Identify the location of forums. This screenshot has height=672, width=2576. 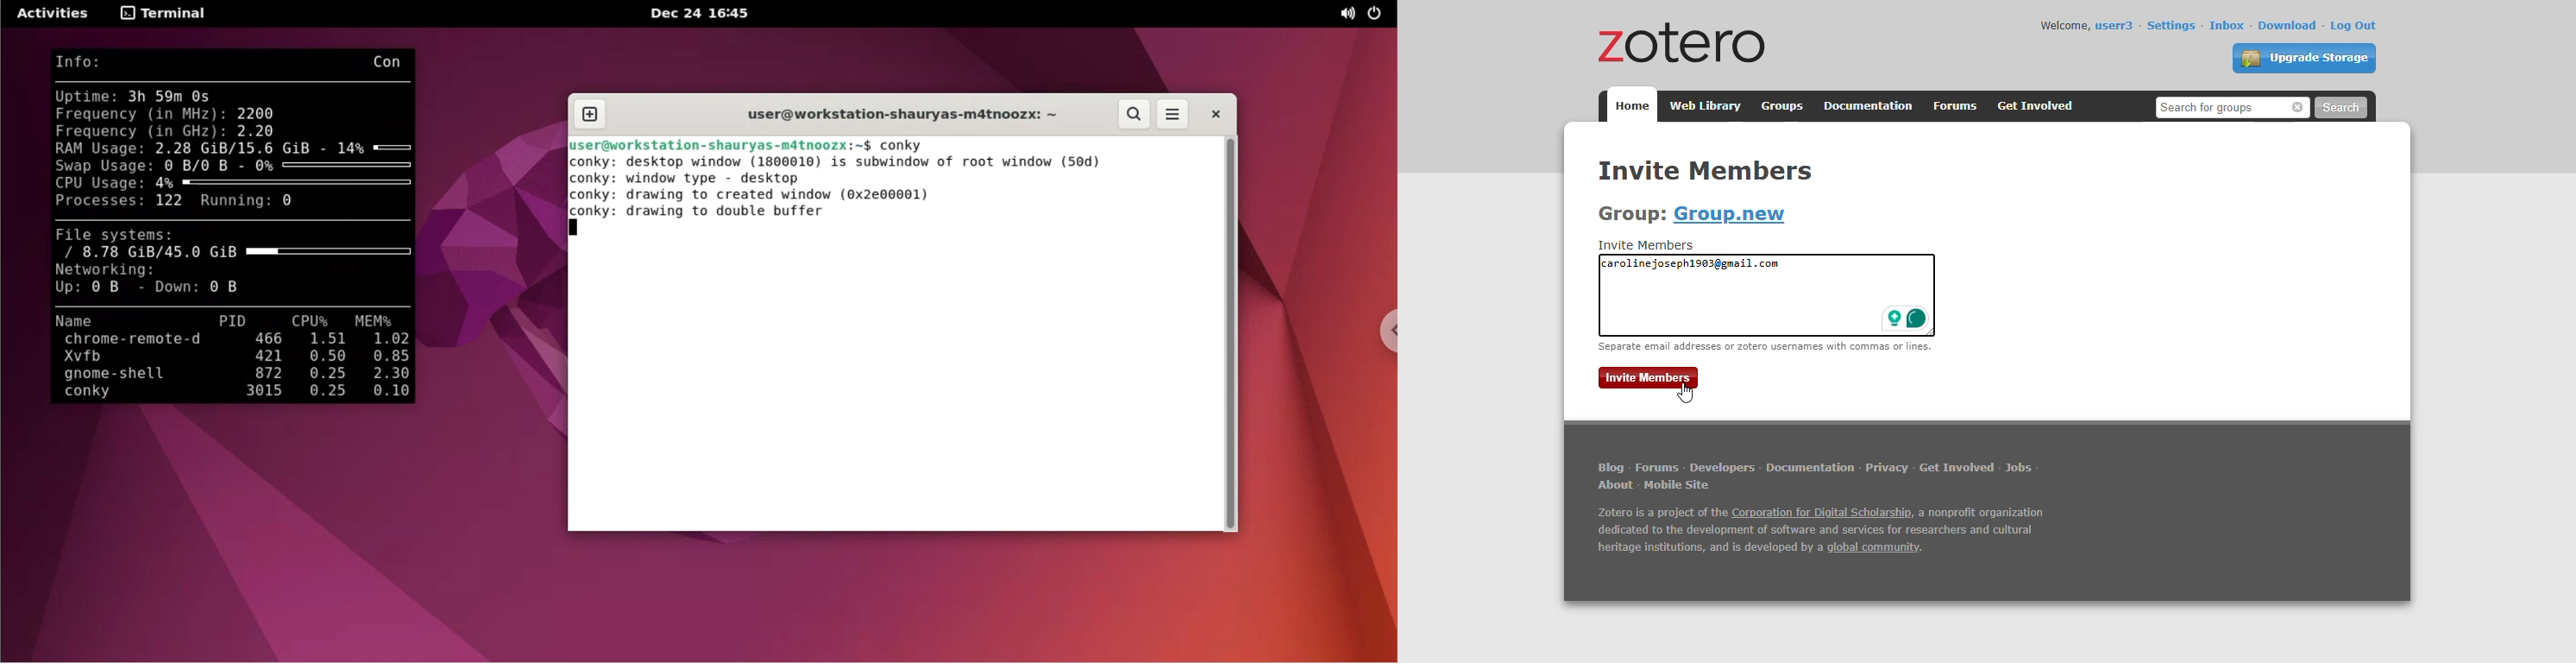
(1955, 106).